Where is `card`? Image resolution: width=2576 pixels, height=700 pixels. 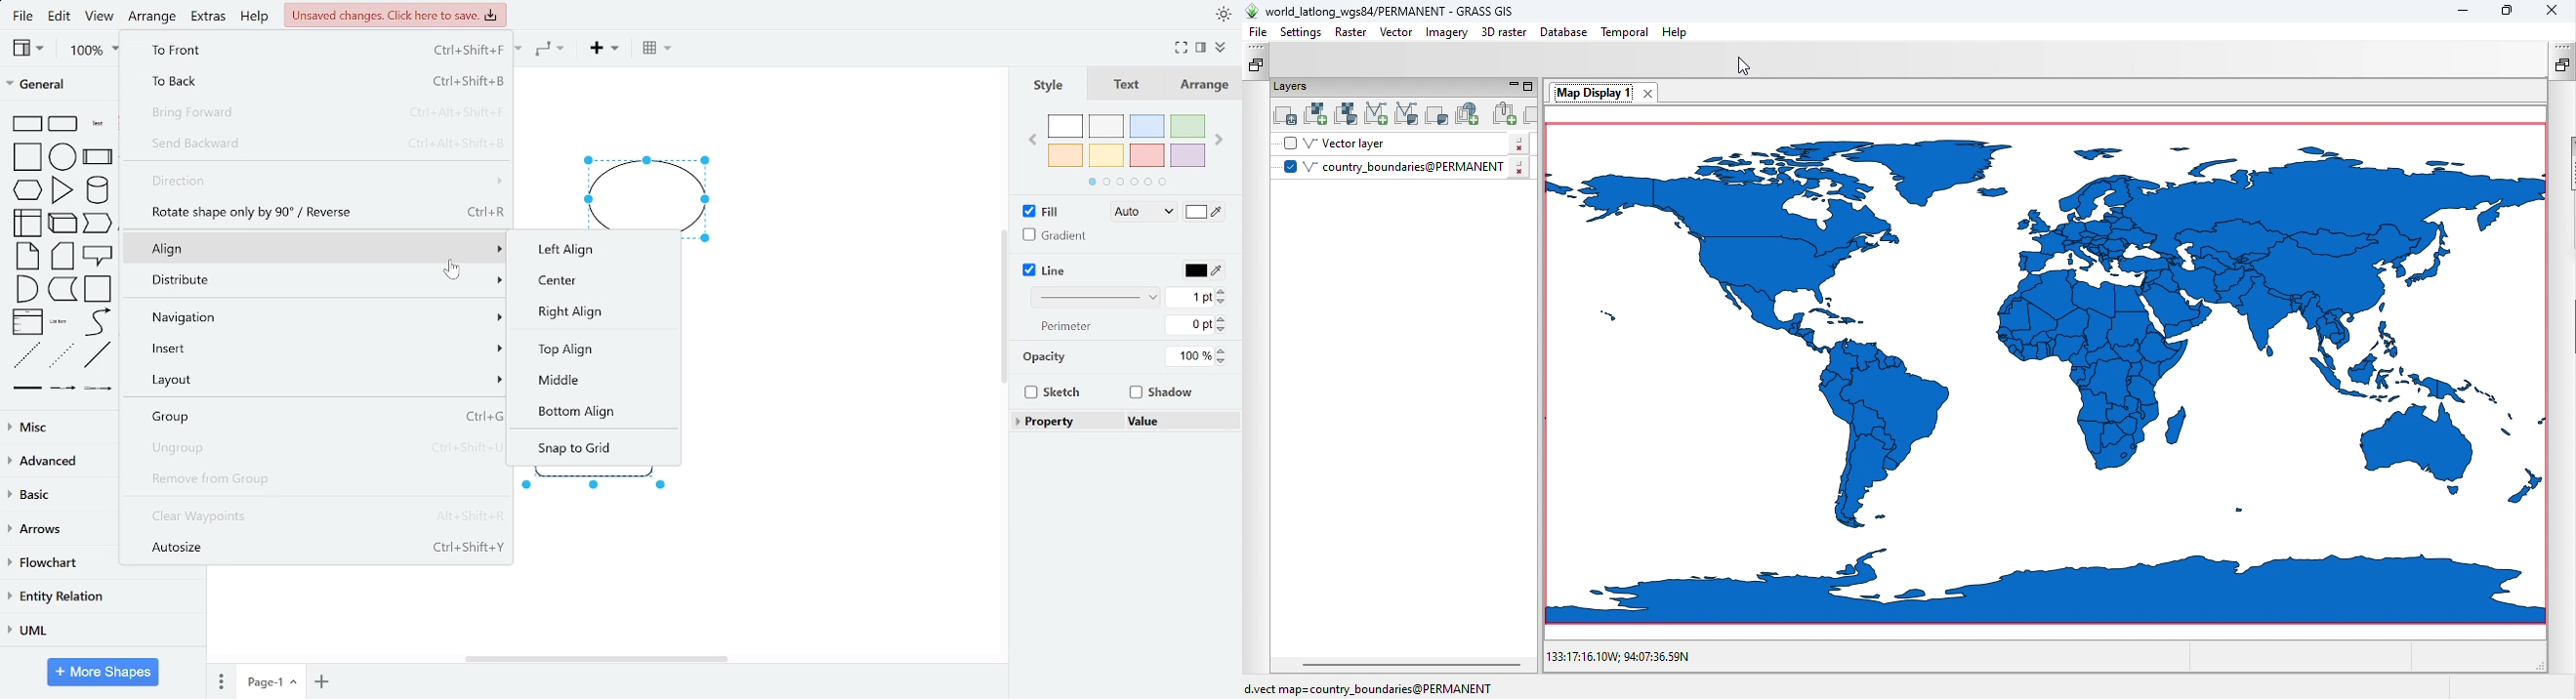 card is located at coordinates (63, 256).